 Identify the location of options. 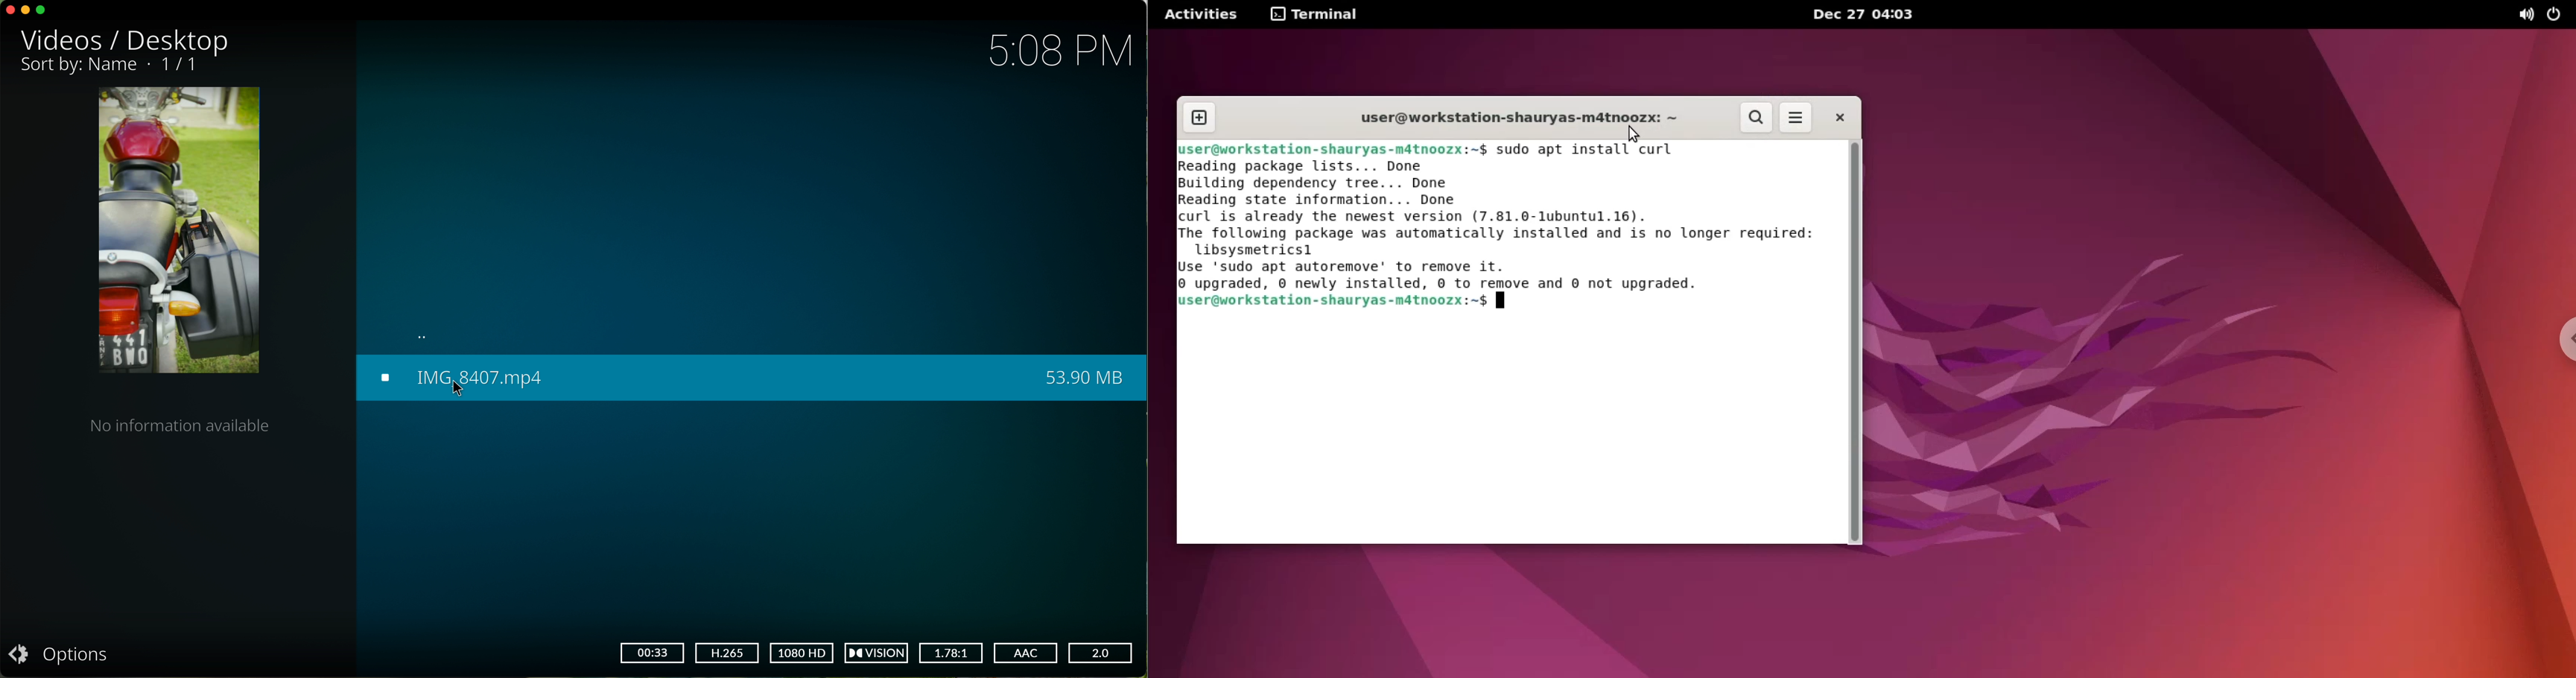
(65, 654).